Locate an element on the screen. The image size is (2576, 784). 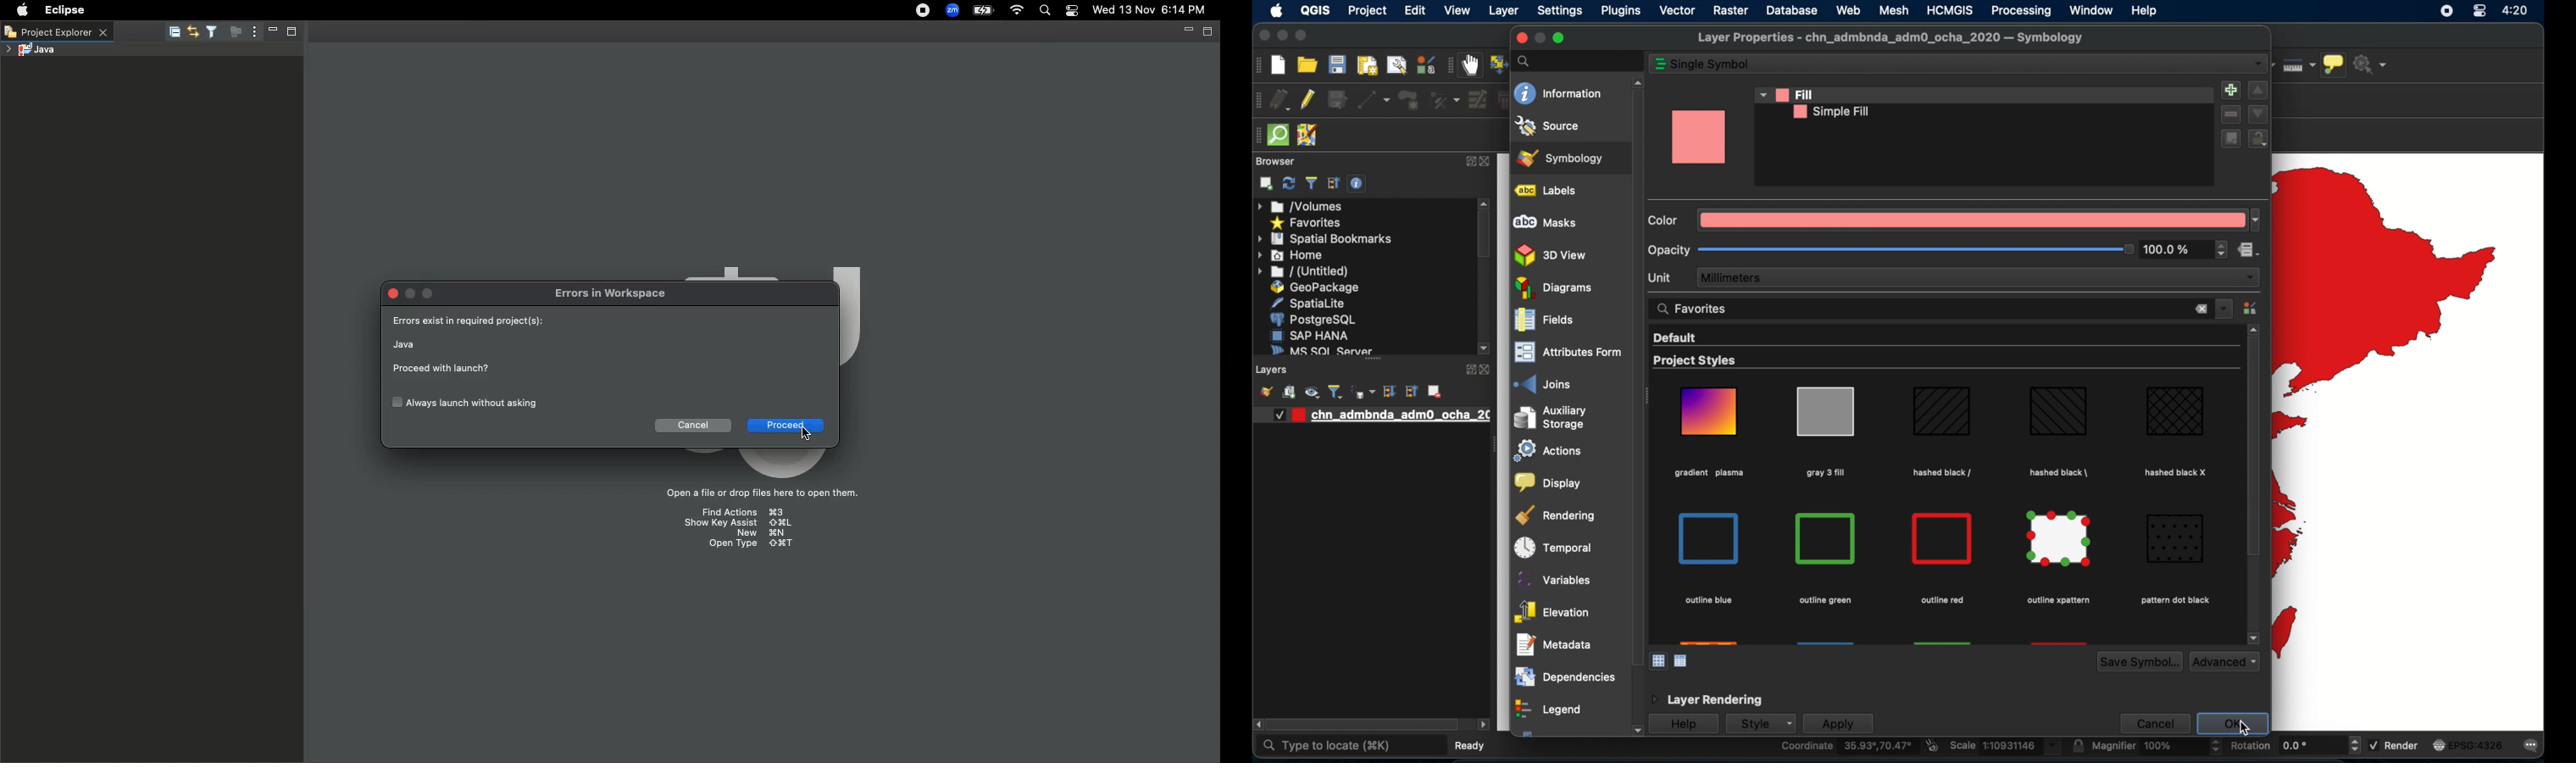
Notification is located at coordinates (1073, 11).